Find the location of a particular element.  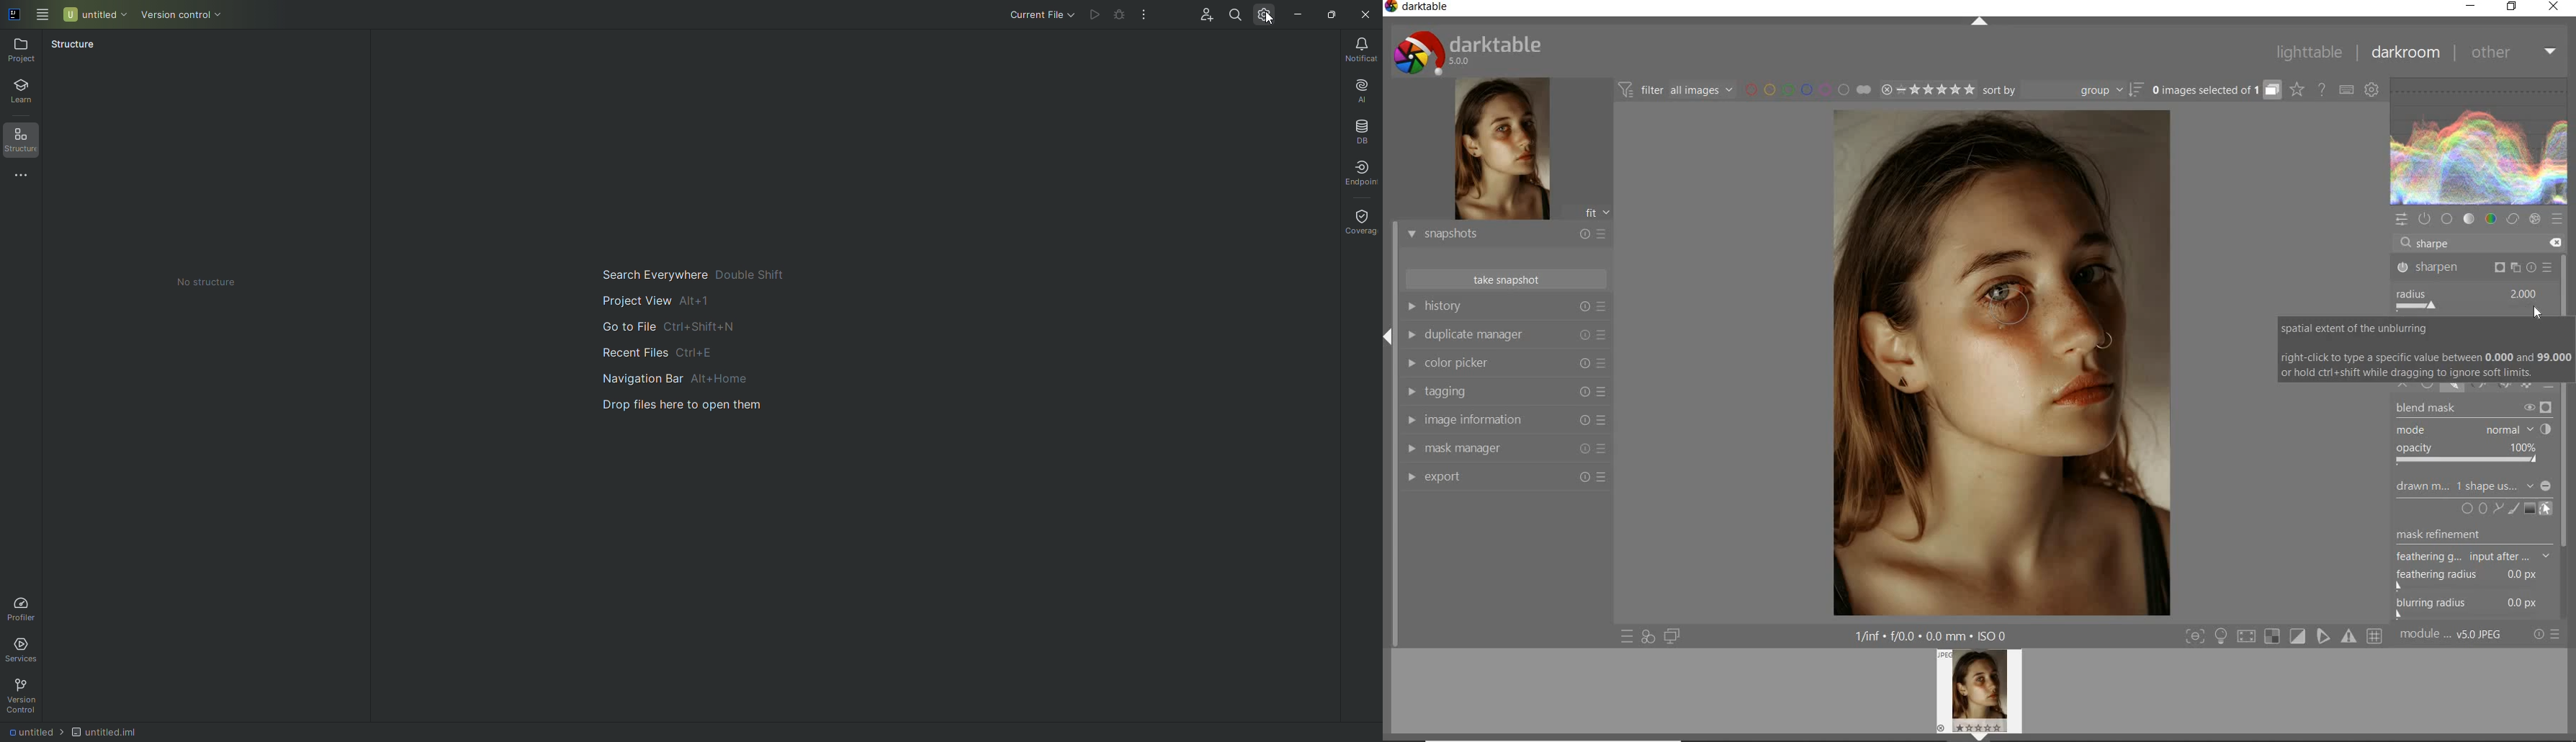

base is located at coordinates (2448, 220).